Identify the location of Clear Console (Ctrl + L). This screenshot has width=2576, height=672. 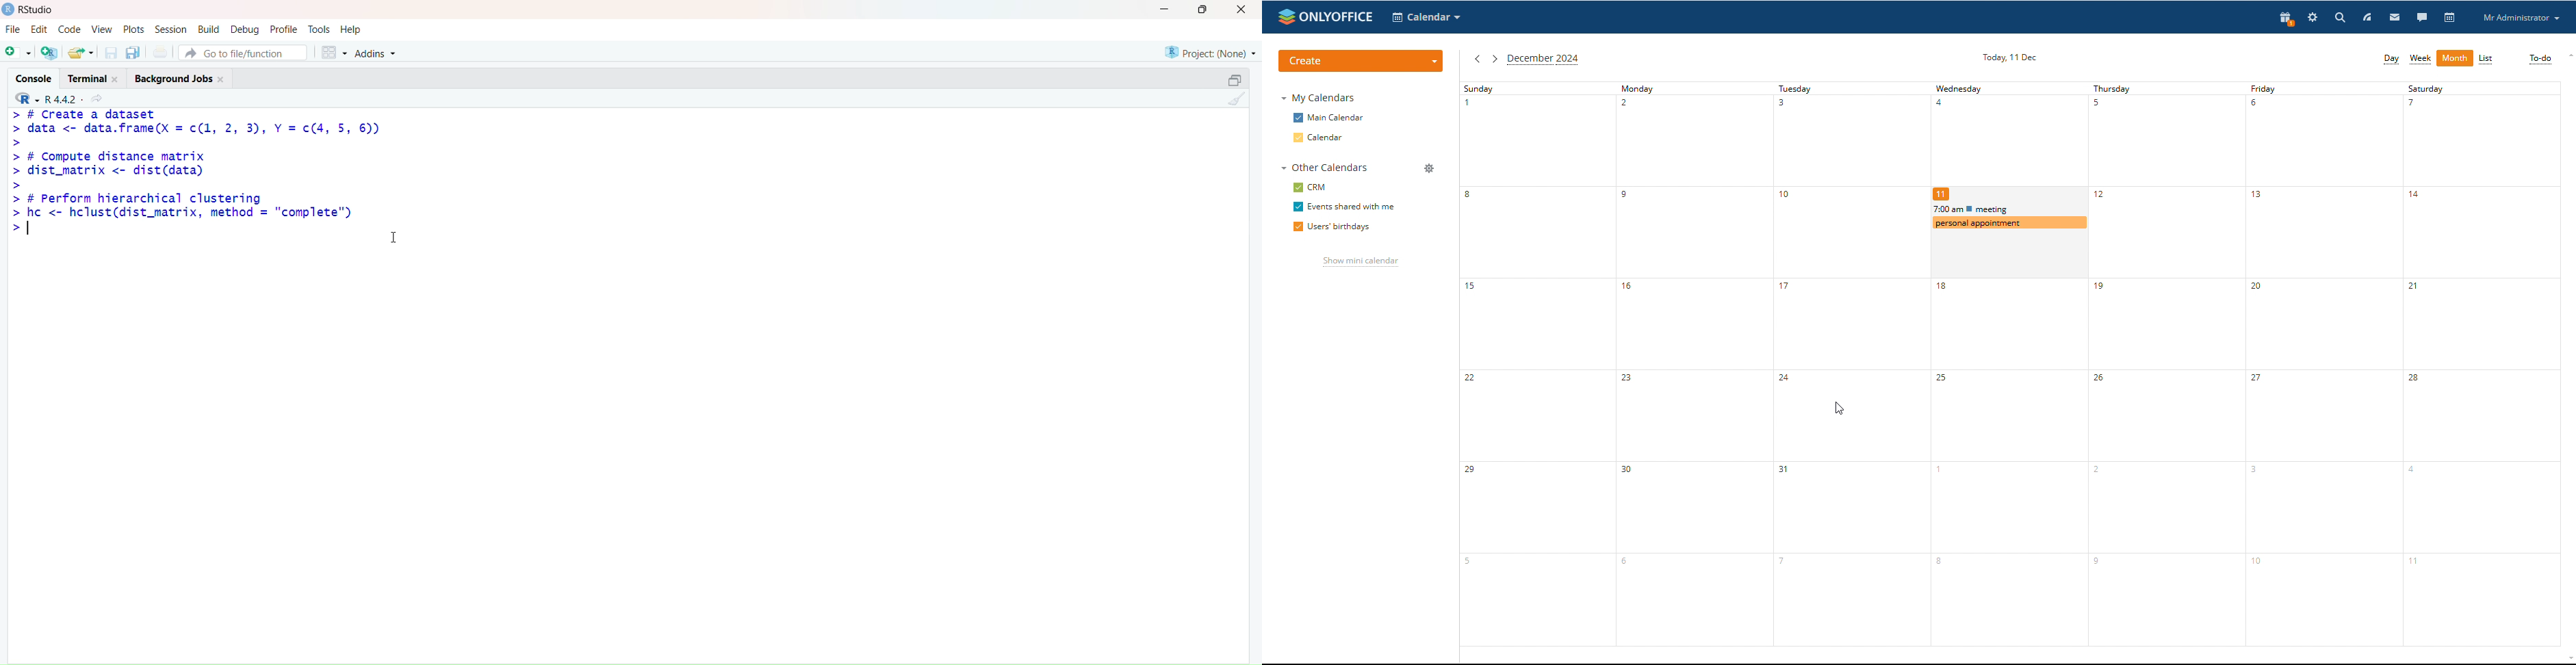
(1236, 99).